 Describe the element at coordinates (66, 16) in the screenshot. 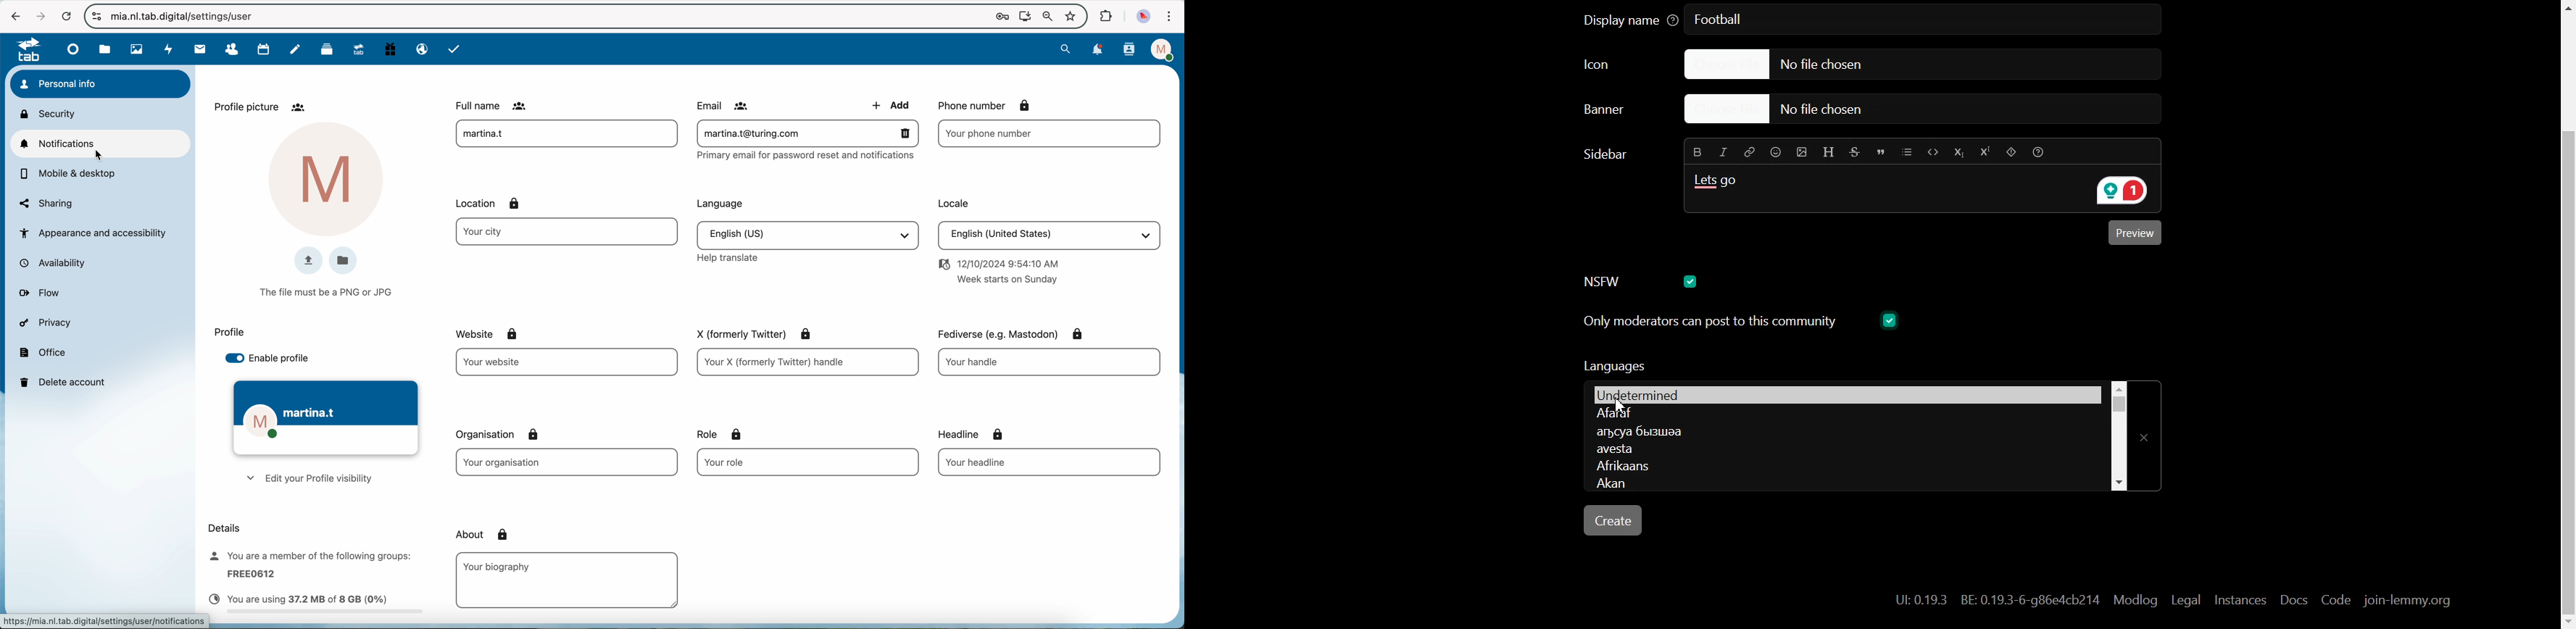

I see `refresh the page` at that location.